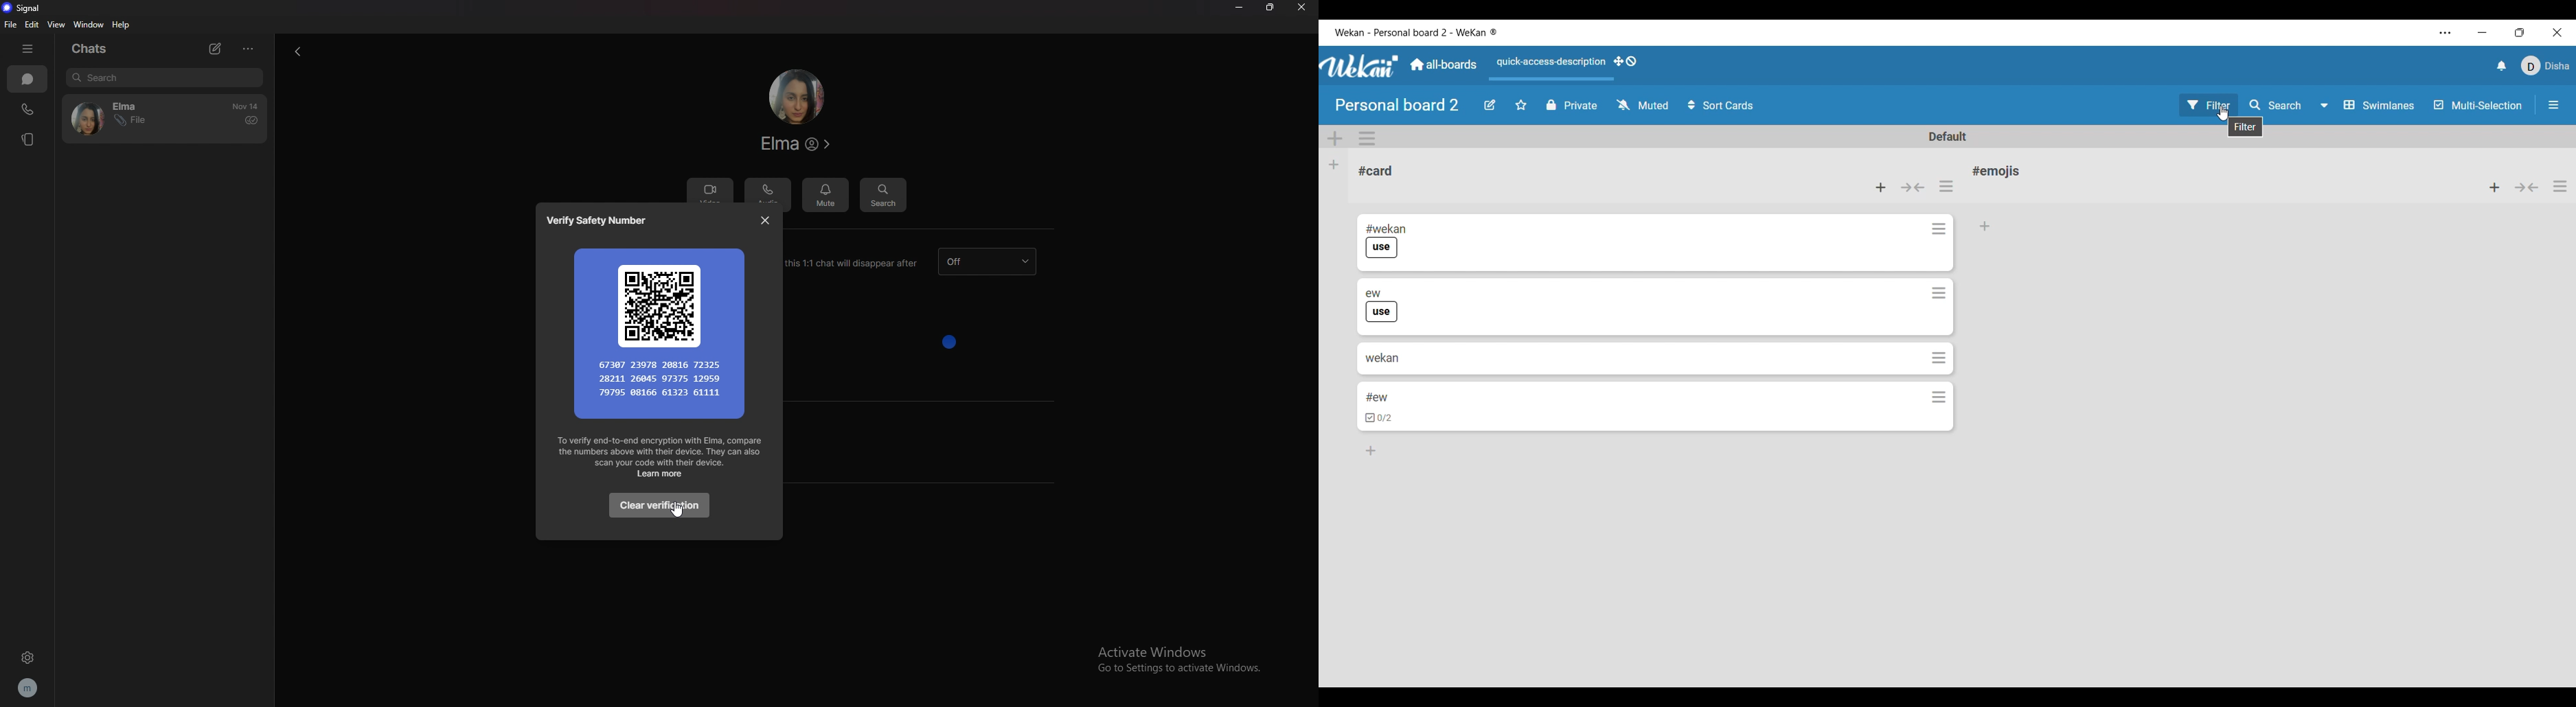  Describe the element at coordinates (1721, 105) in the screenshot. I see `Sort card options` at that location.